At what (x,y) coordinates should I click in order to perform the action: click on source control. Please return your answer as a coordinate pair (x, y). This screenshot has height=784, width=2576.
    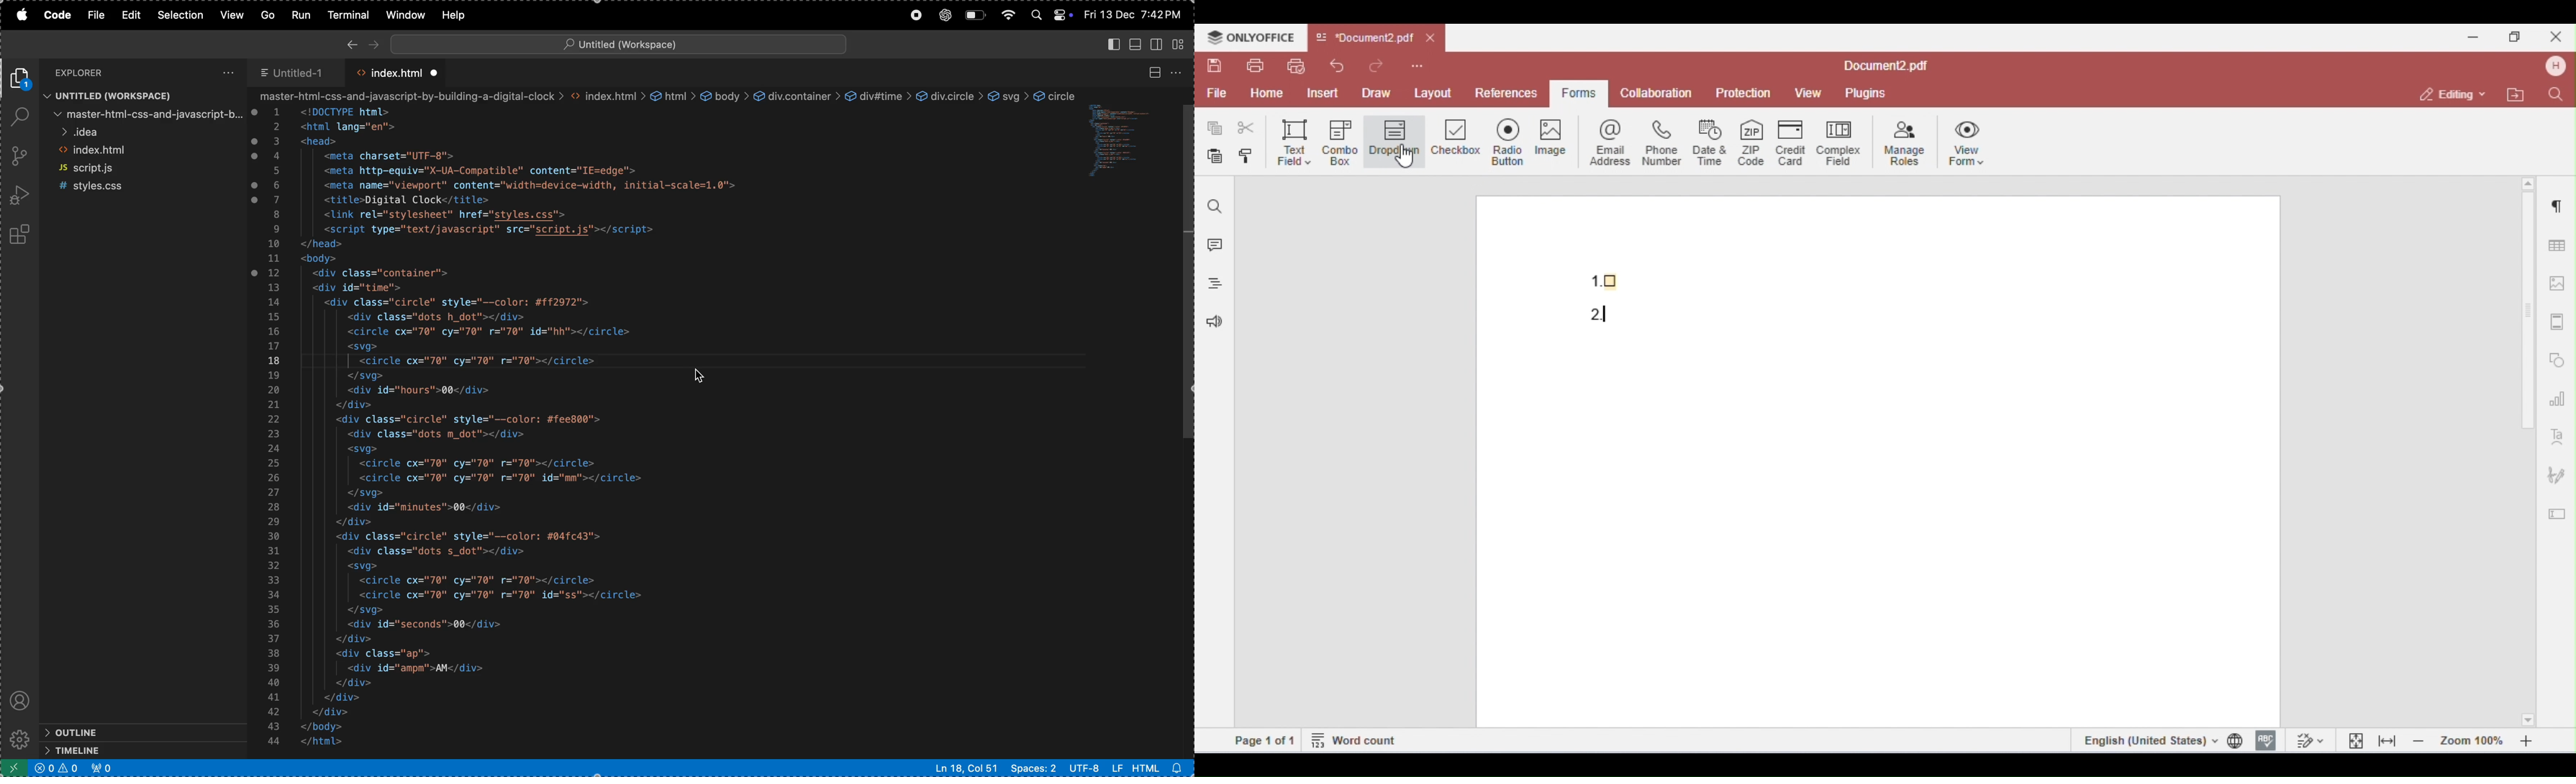
    Looking at the image, I should click on (20, 157).